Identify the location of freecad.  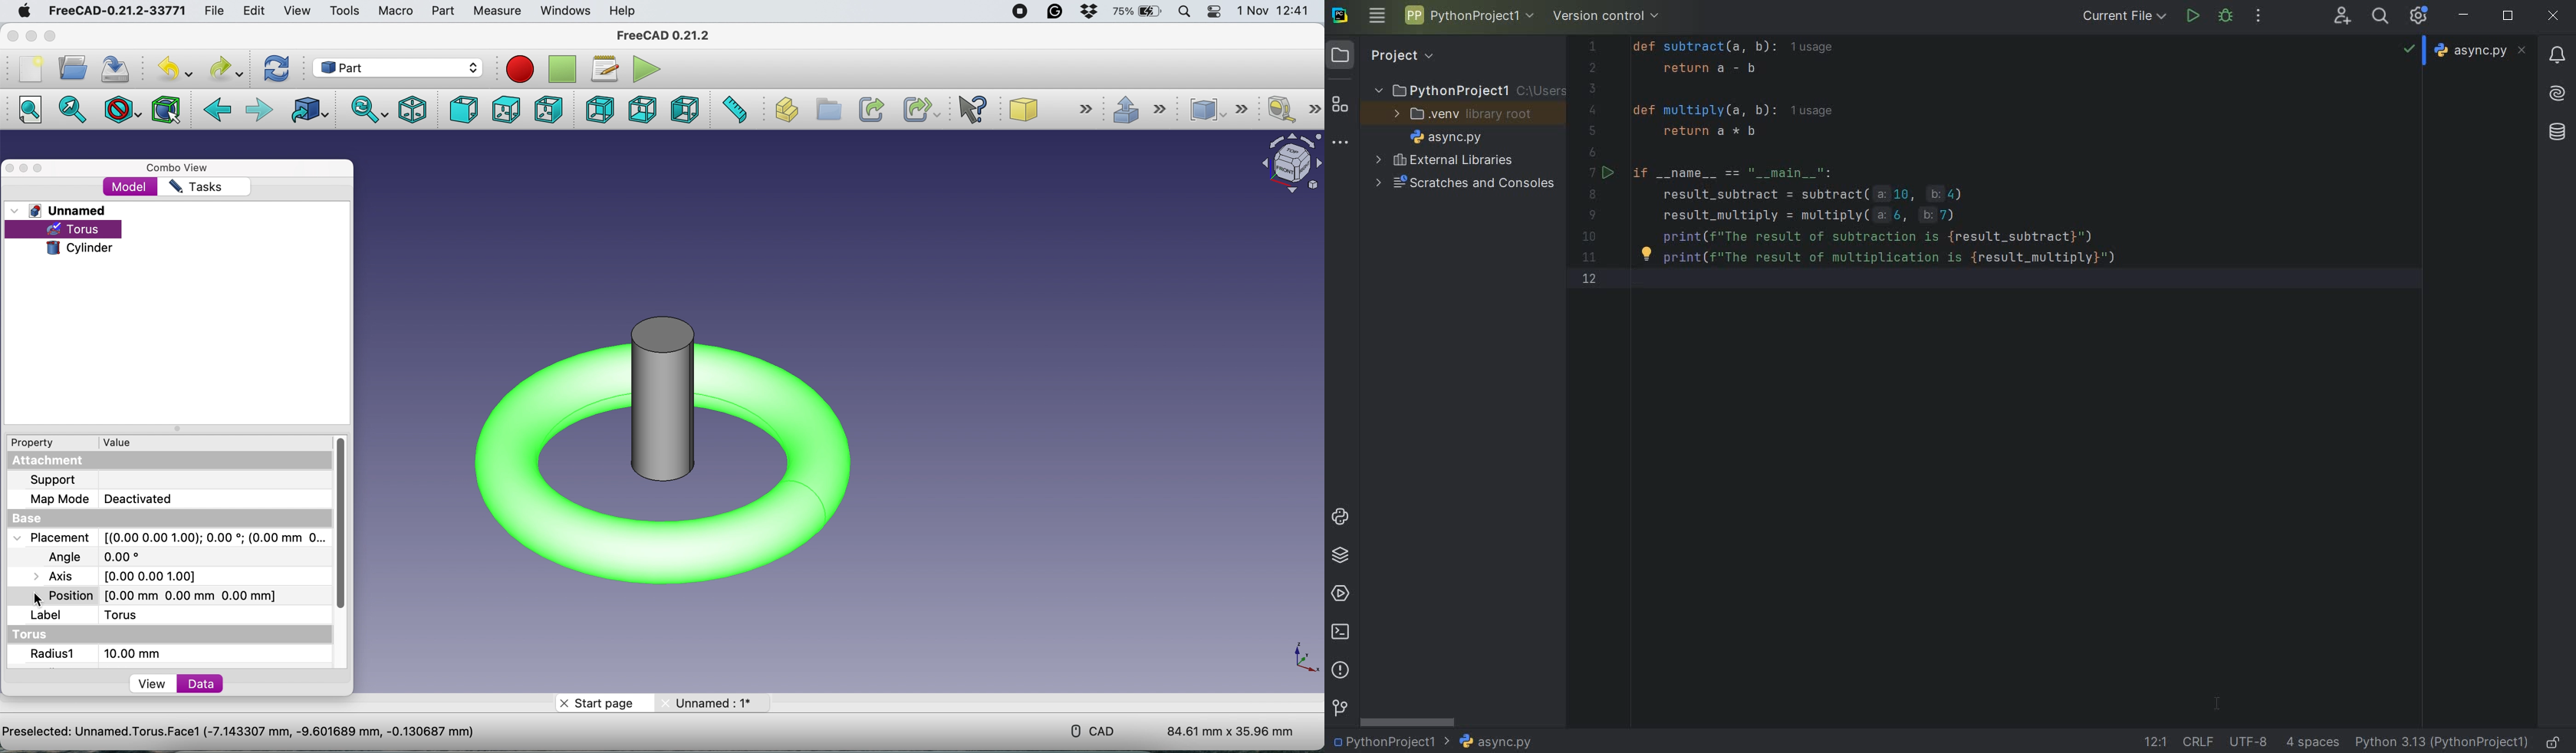
(663, 35).